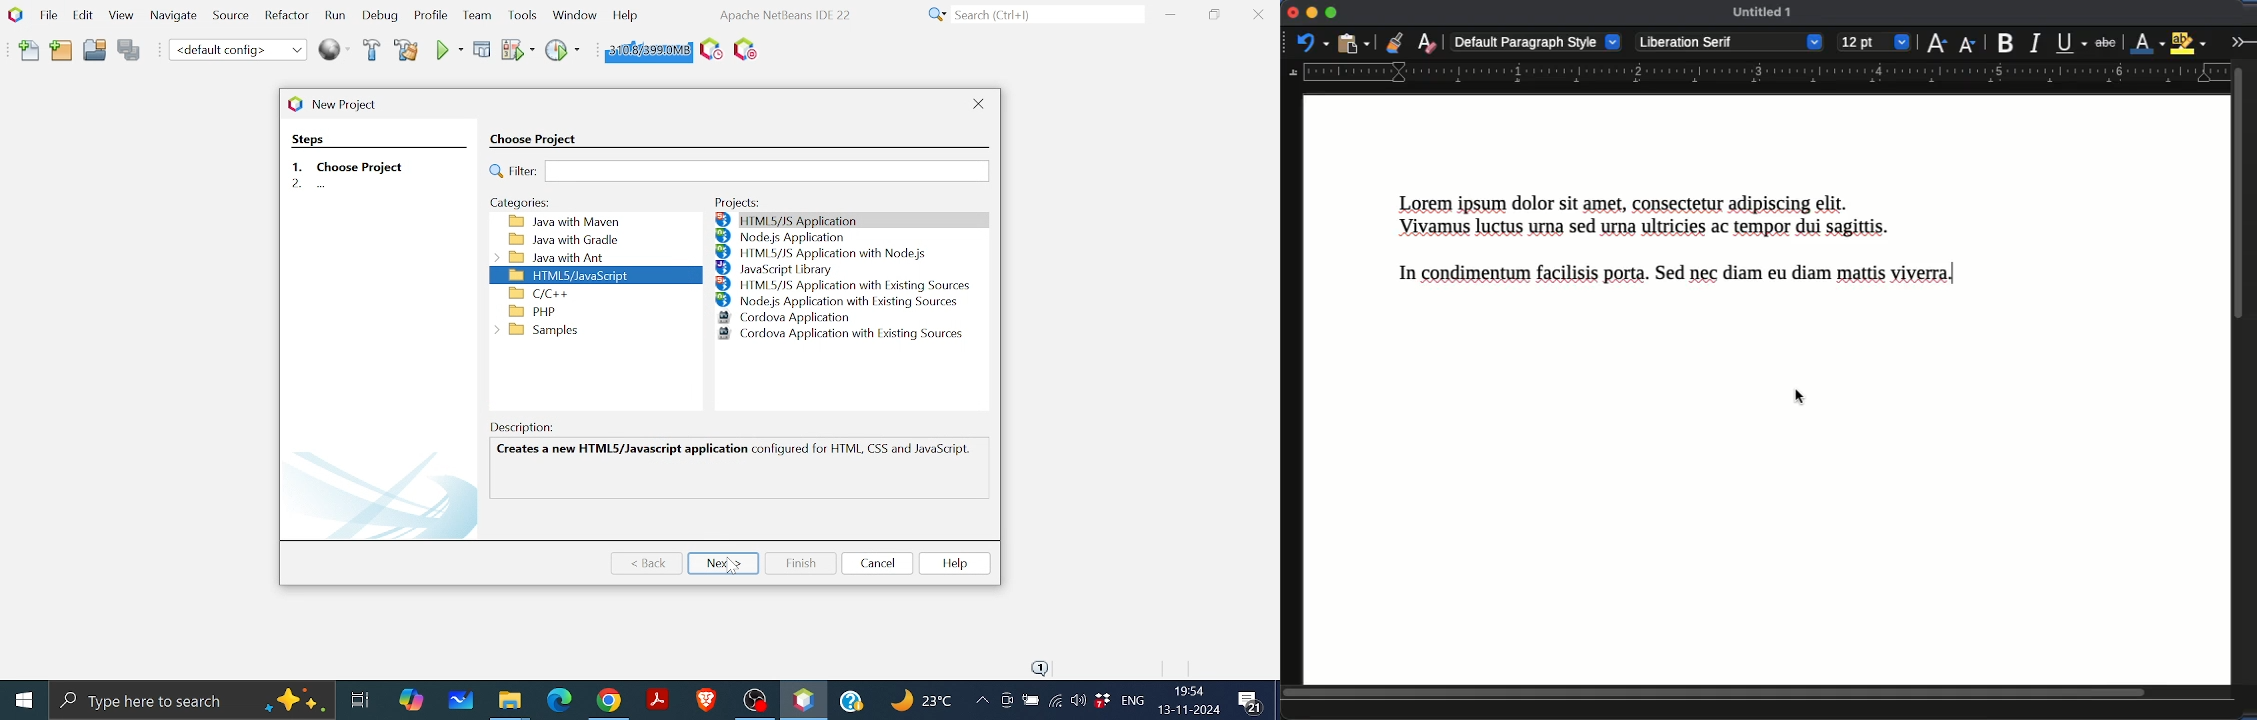 This screenshot has width=2268, height=728. Describe the element at coordinates (2189, 41) in the screenshot. I see `highlight color` at that location.